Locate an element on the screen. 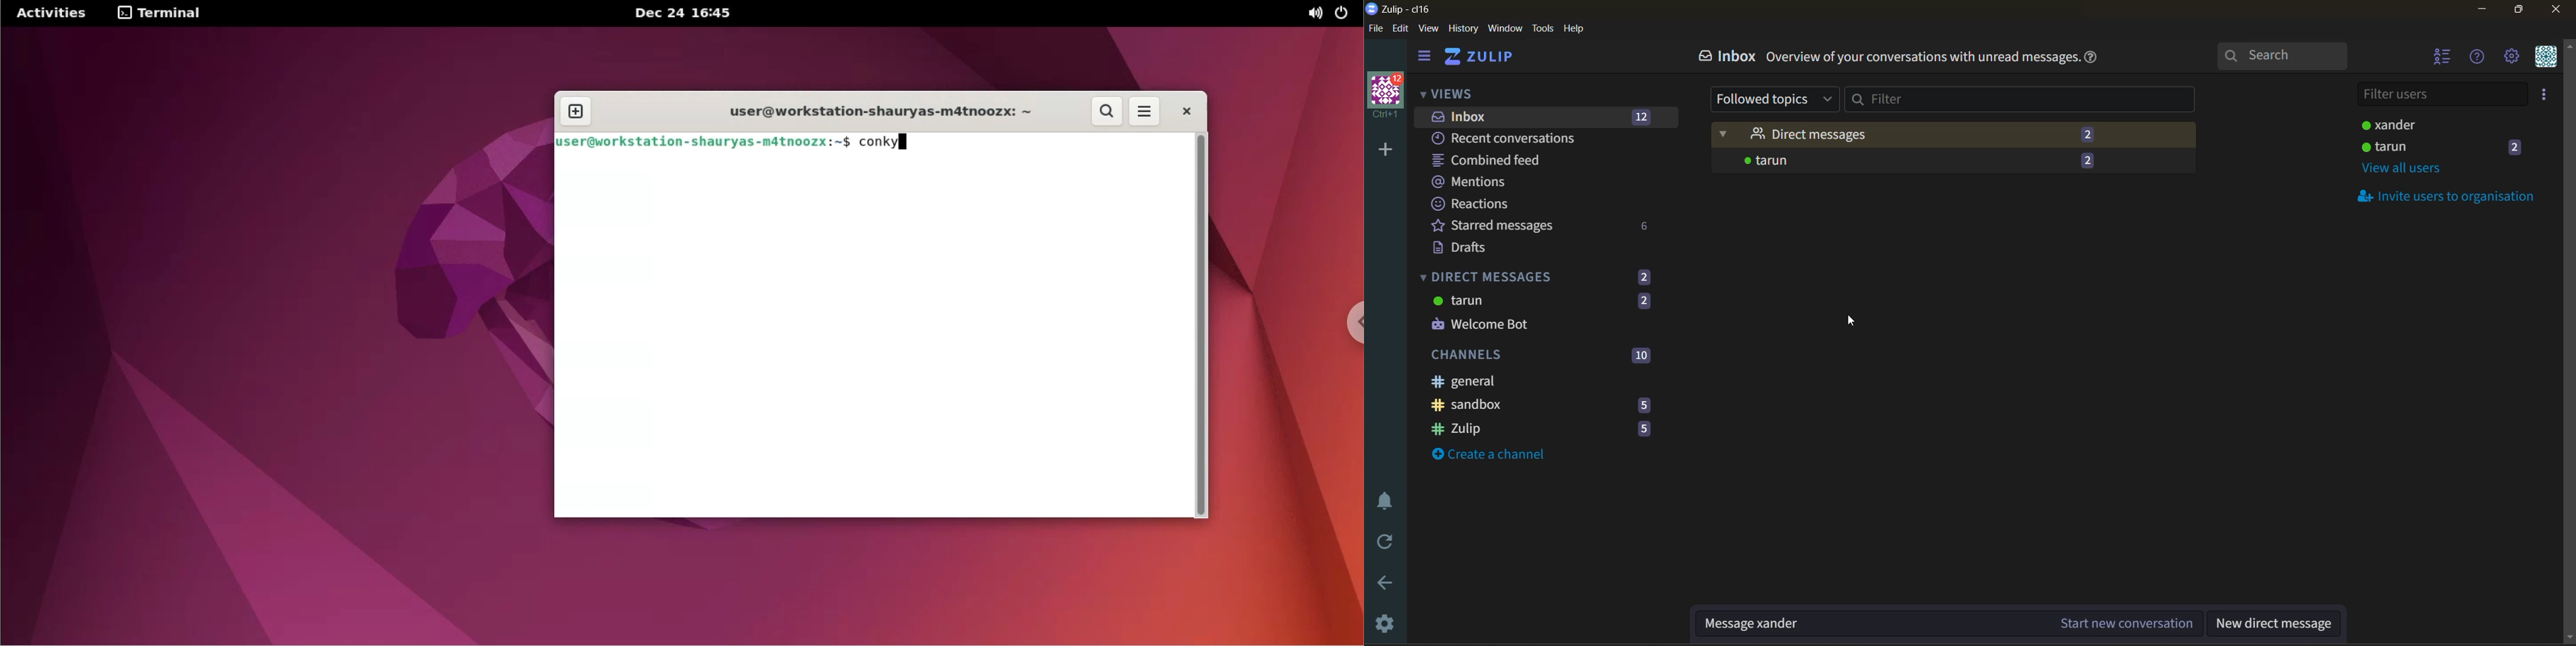 Image resolution: width=2576 pixels, height=672 pixels. invite users to organisation is located at coordinates (2545, 96).